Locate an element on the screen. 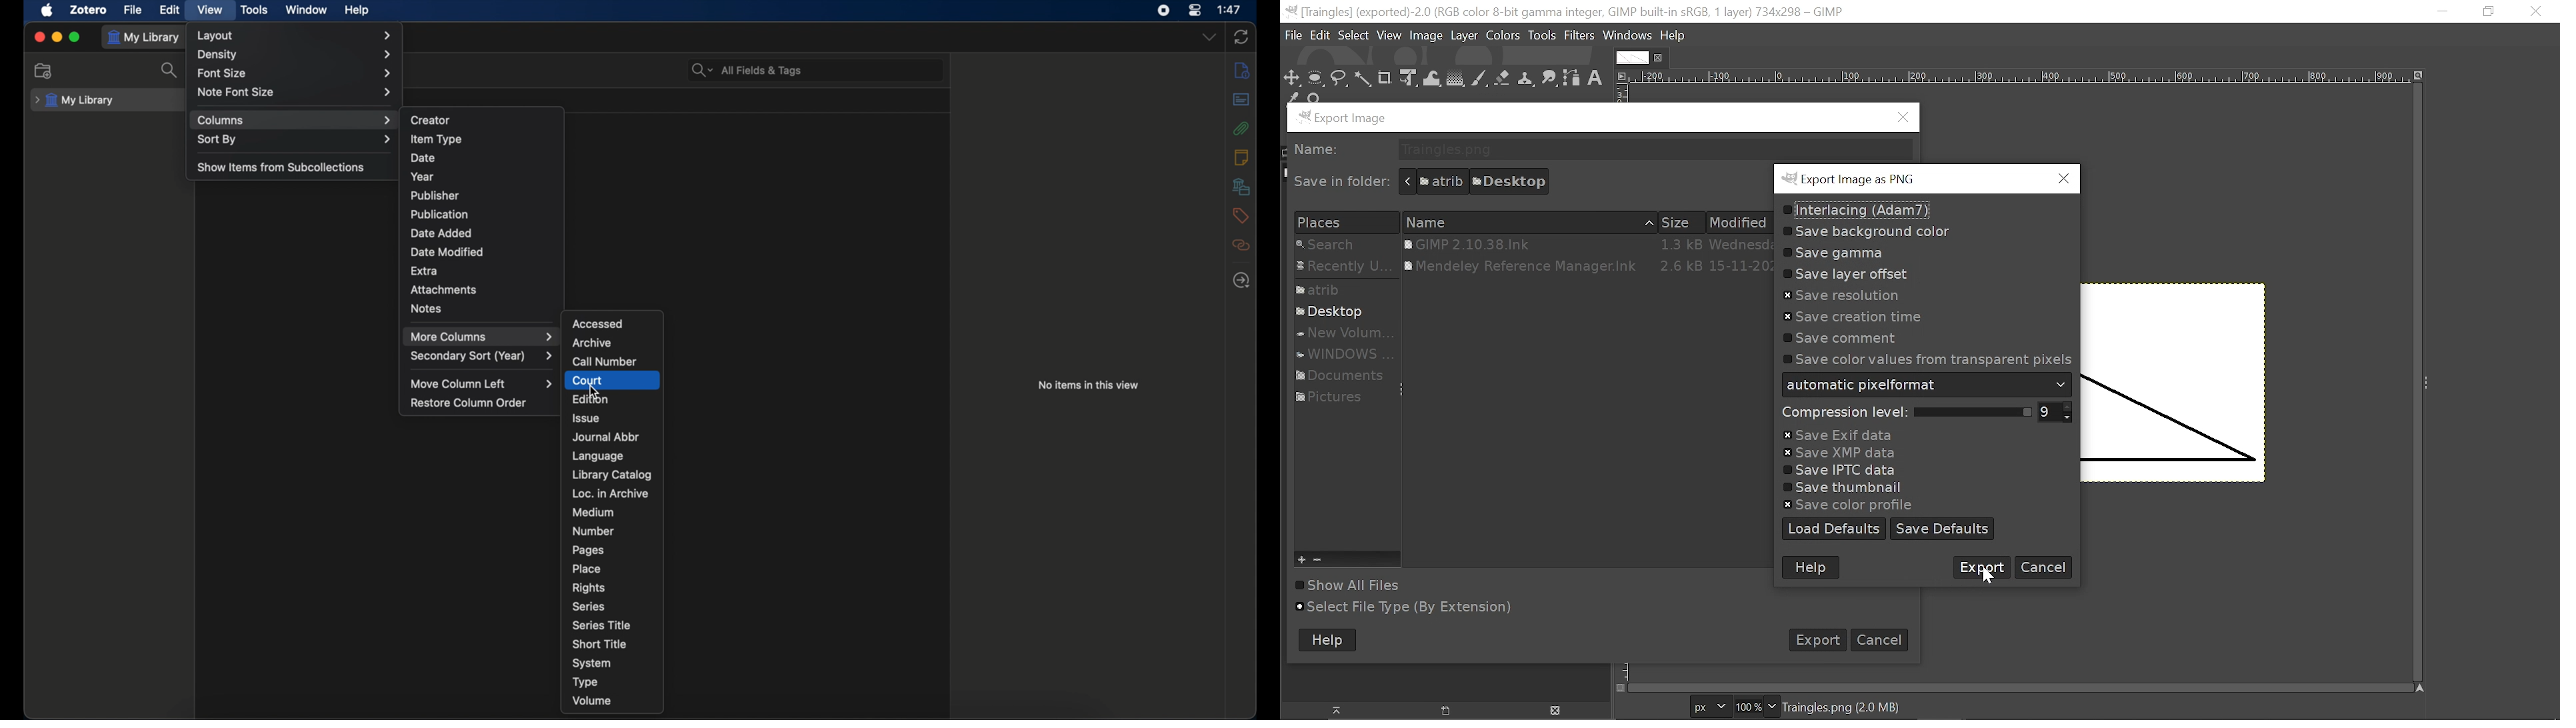  year is located at coordinates (423, 177).